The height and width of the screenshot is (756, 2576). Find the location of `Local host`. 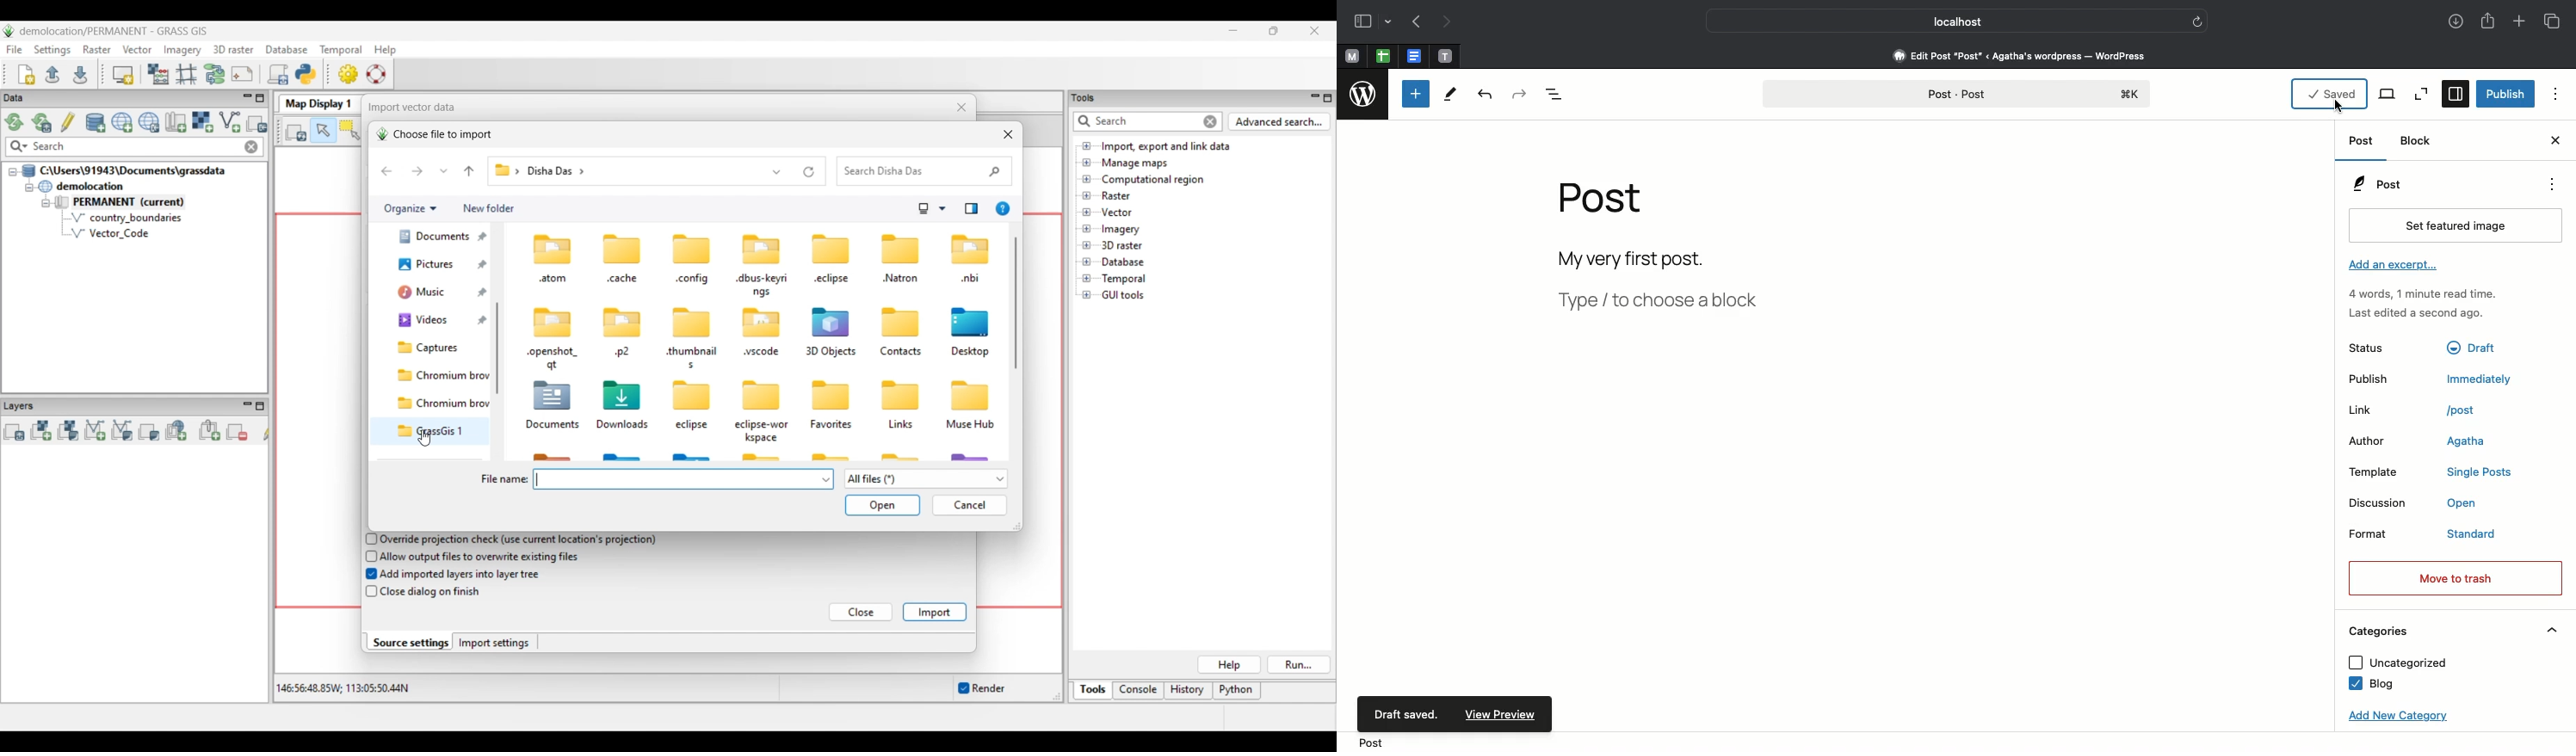

Local host is located at coordinates (1946, 21).